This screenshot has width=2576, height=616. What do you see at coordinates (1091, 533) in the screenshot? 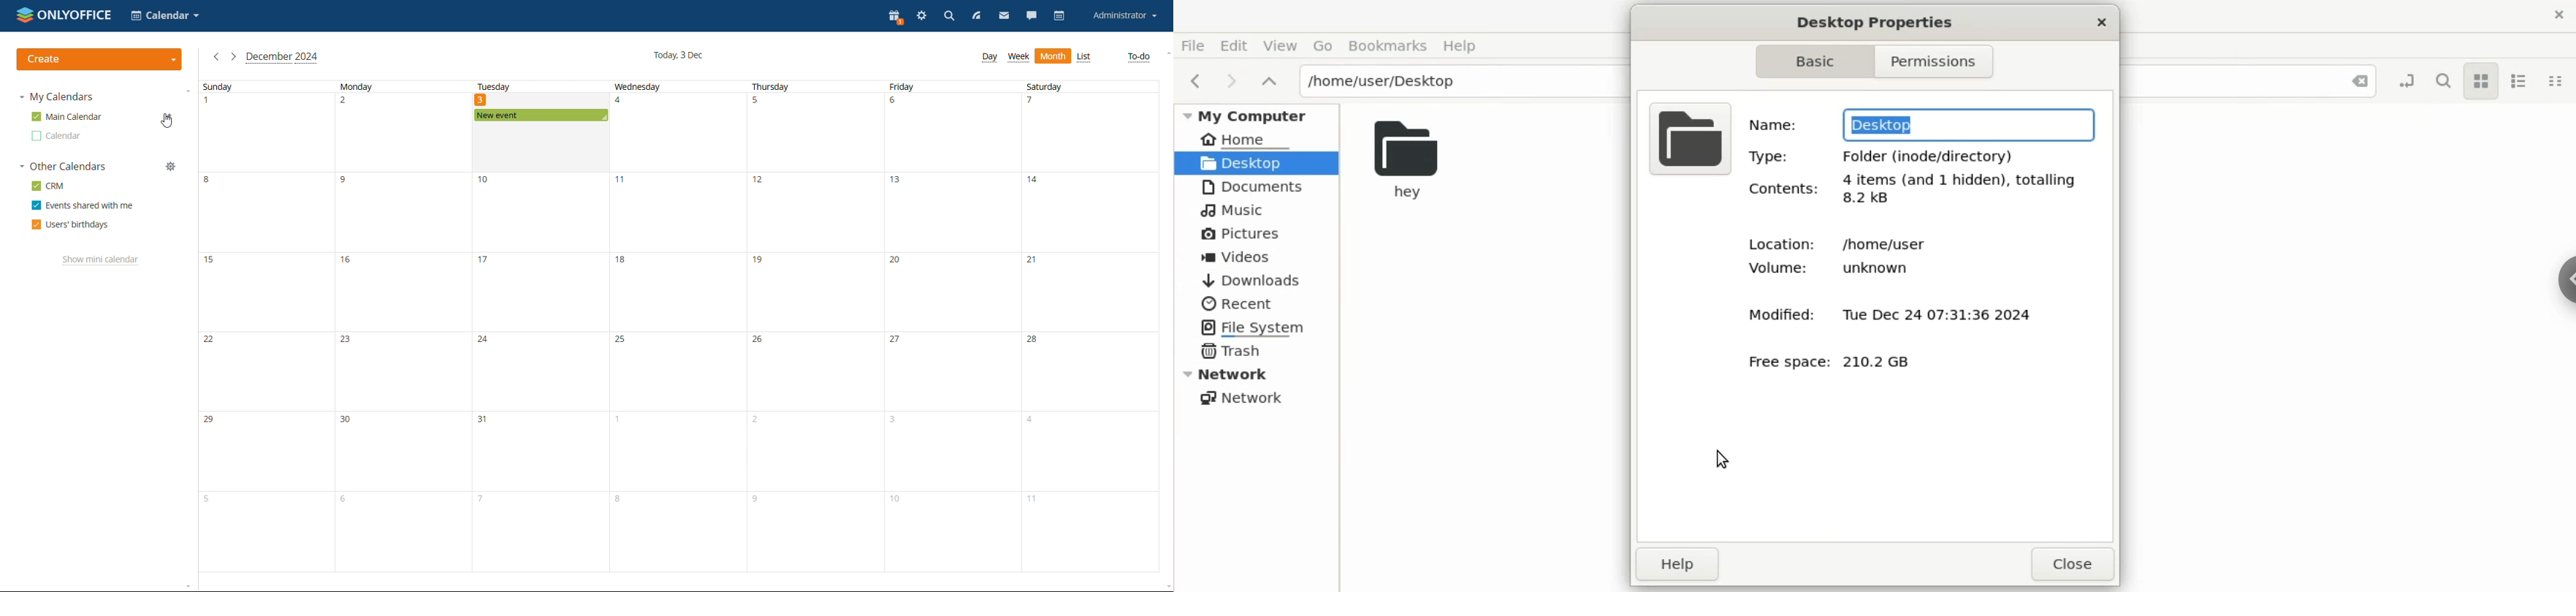
I see `date` at bounding box center [1091, 533].